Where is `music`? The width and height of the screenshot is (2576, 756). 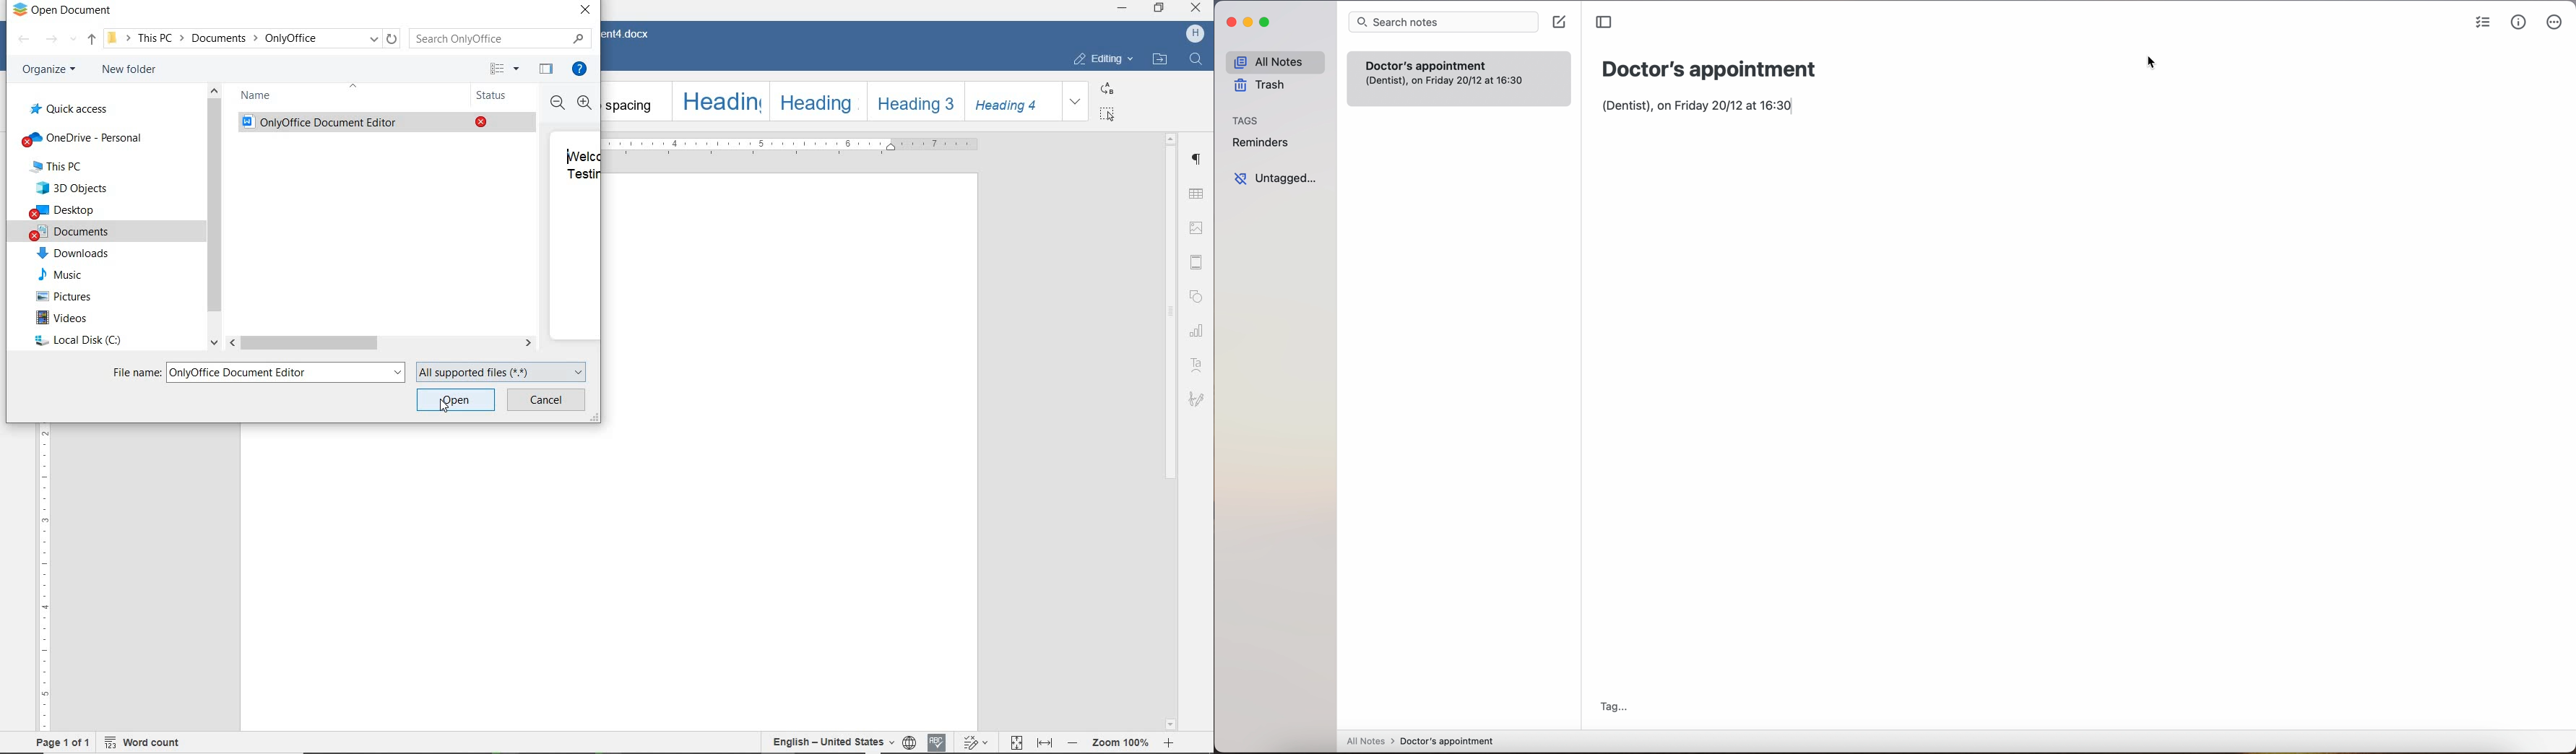 music is located at coordinates (55, 274).